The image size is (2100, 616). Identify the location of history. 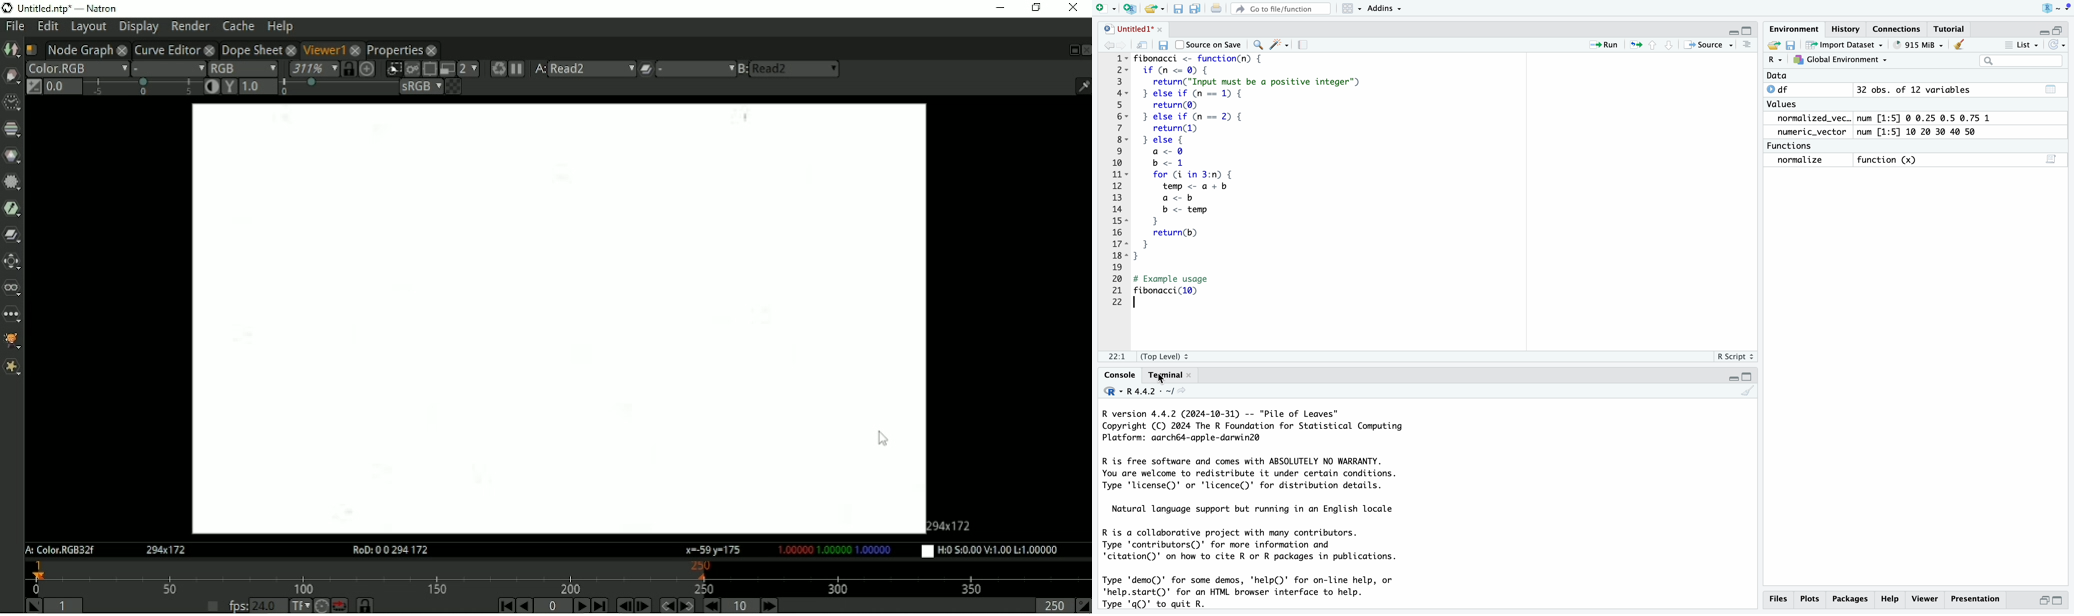
(1844, 29).